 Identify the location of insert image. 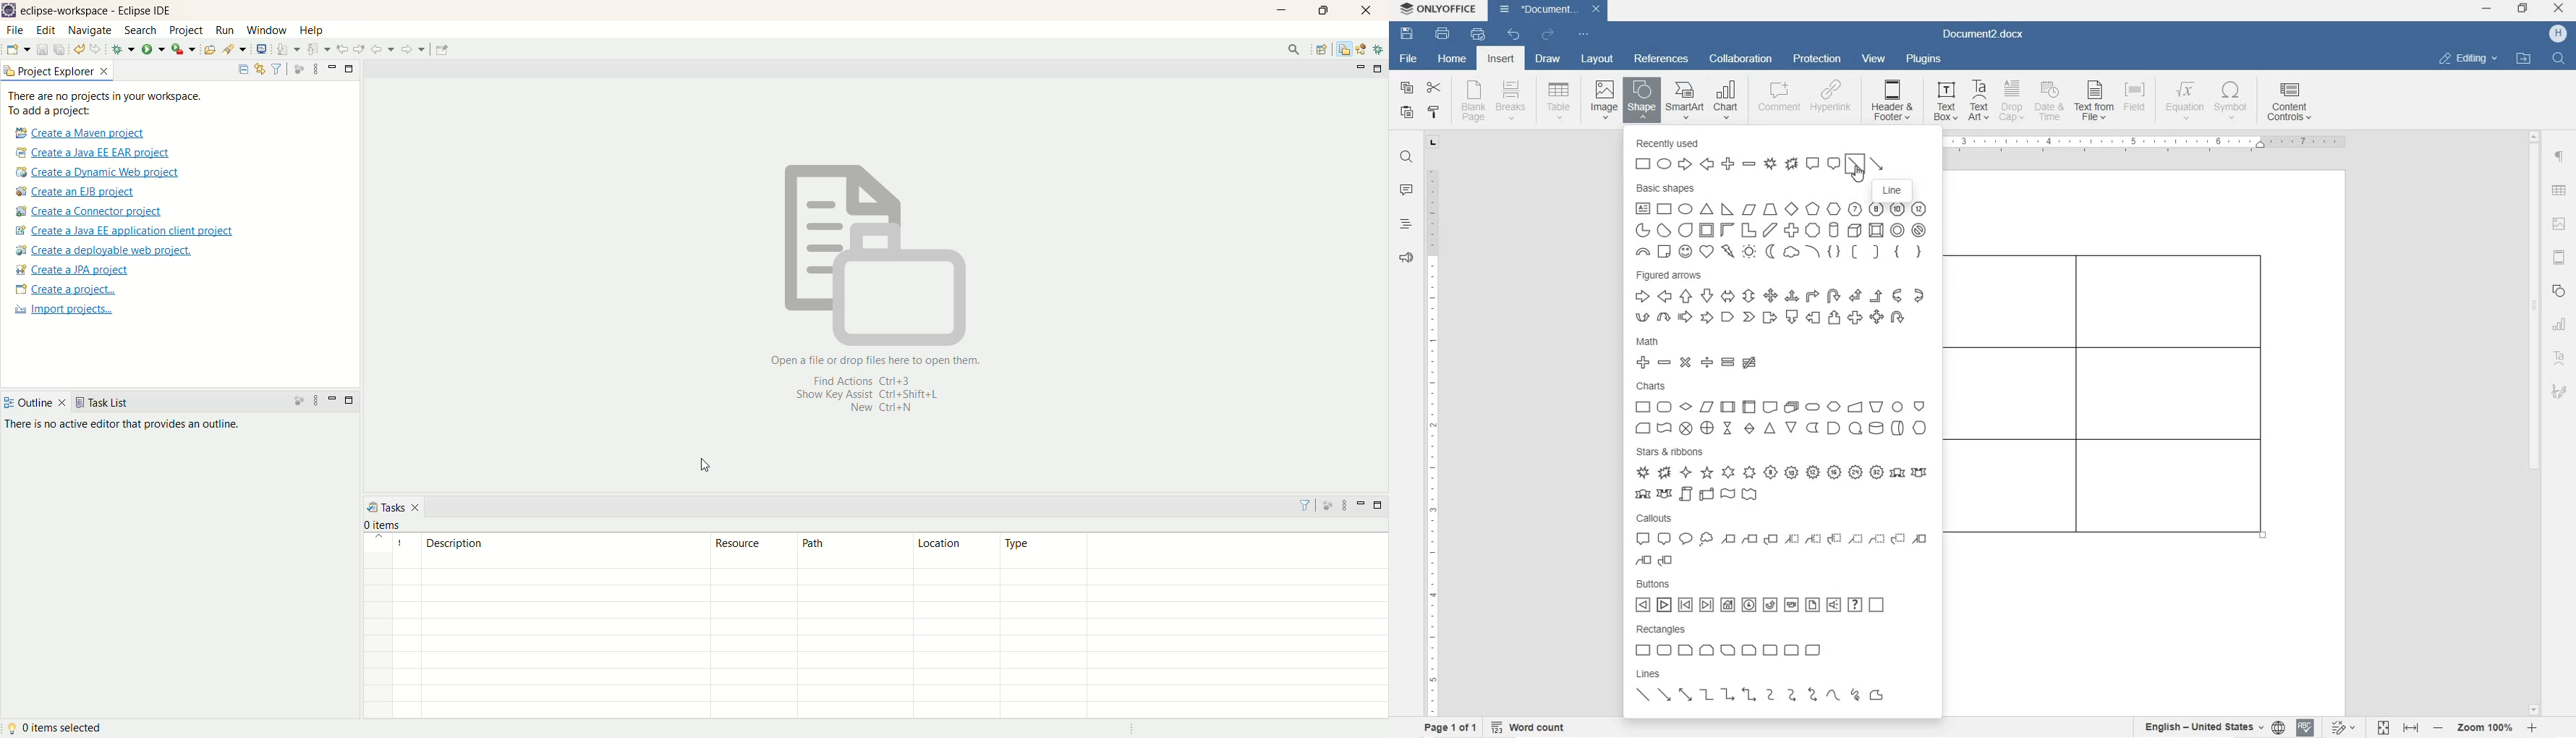
(1604, 98).